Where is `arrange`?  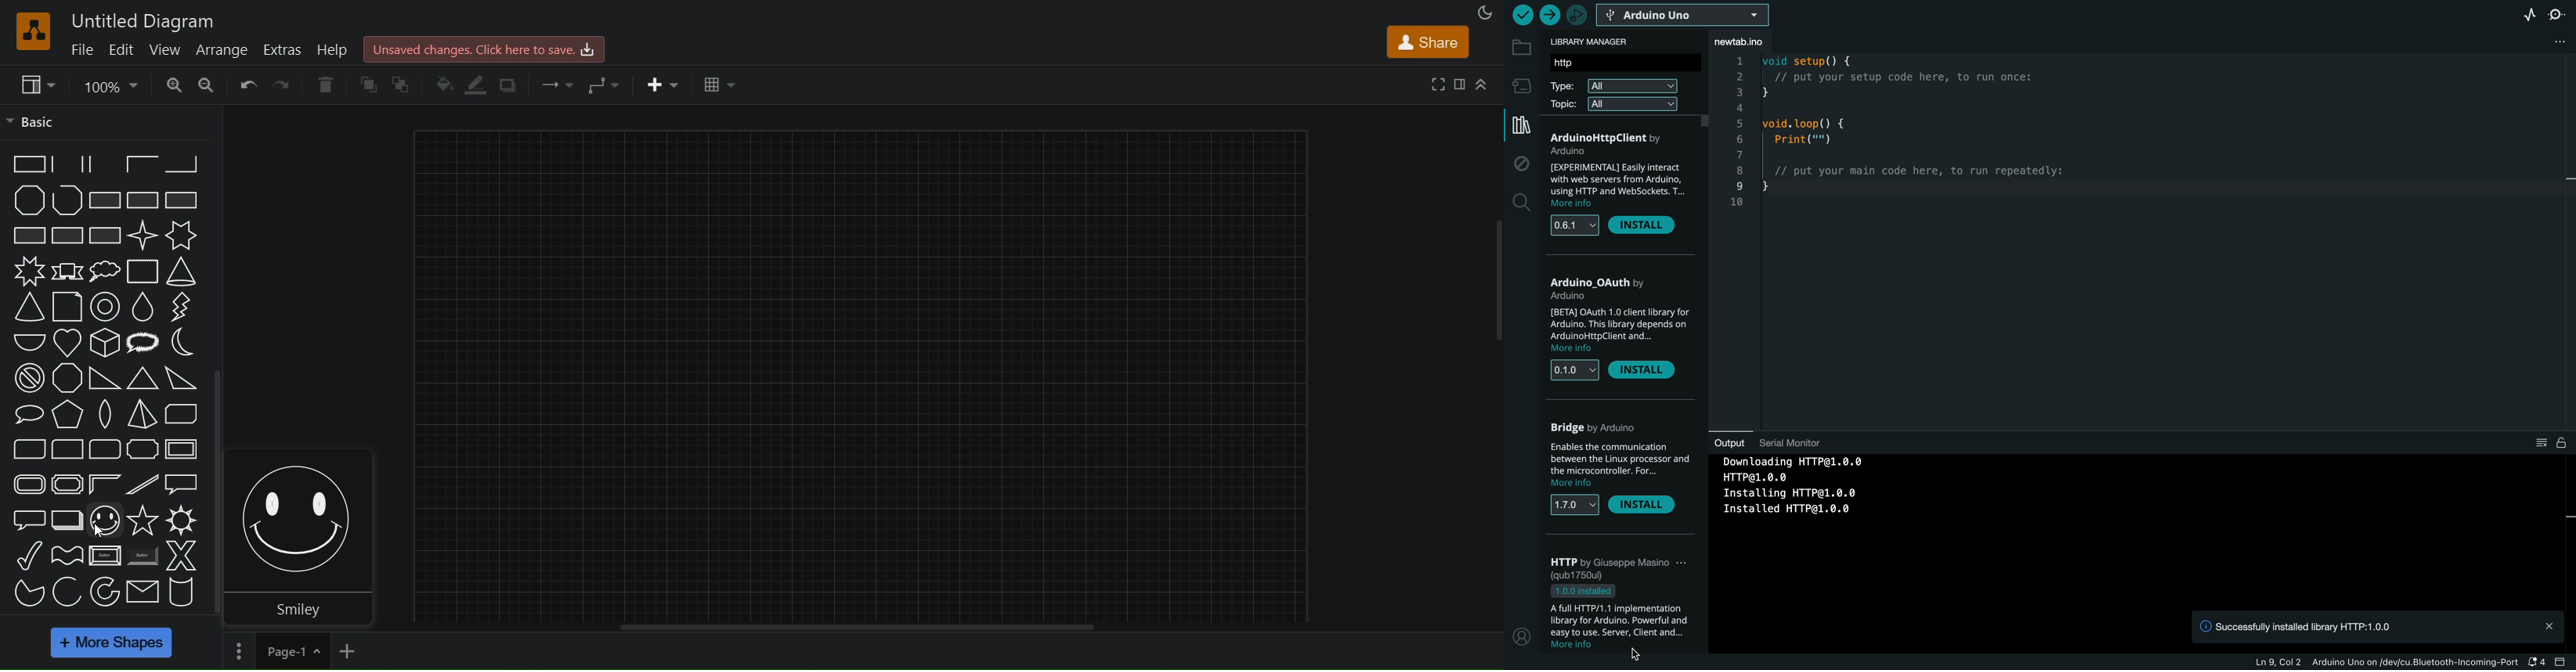
arrange is located at coordinates (221, 50).